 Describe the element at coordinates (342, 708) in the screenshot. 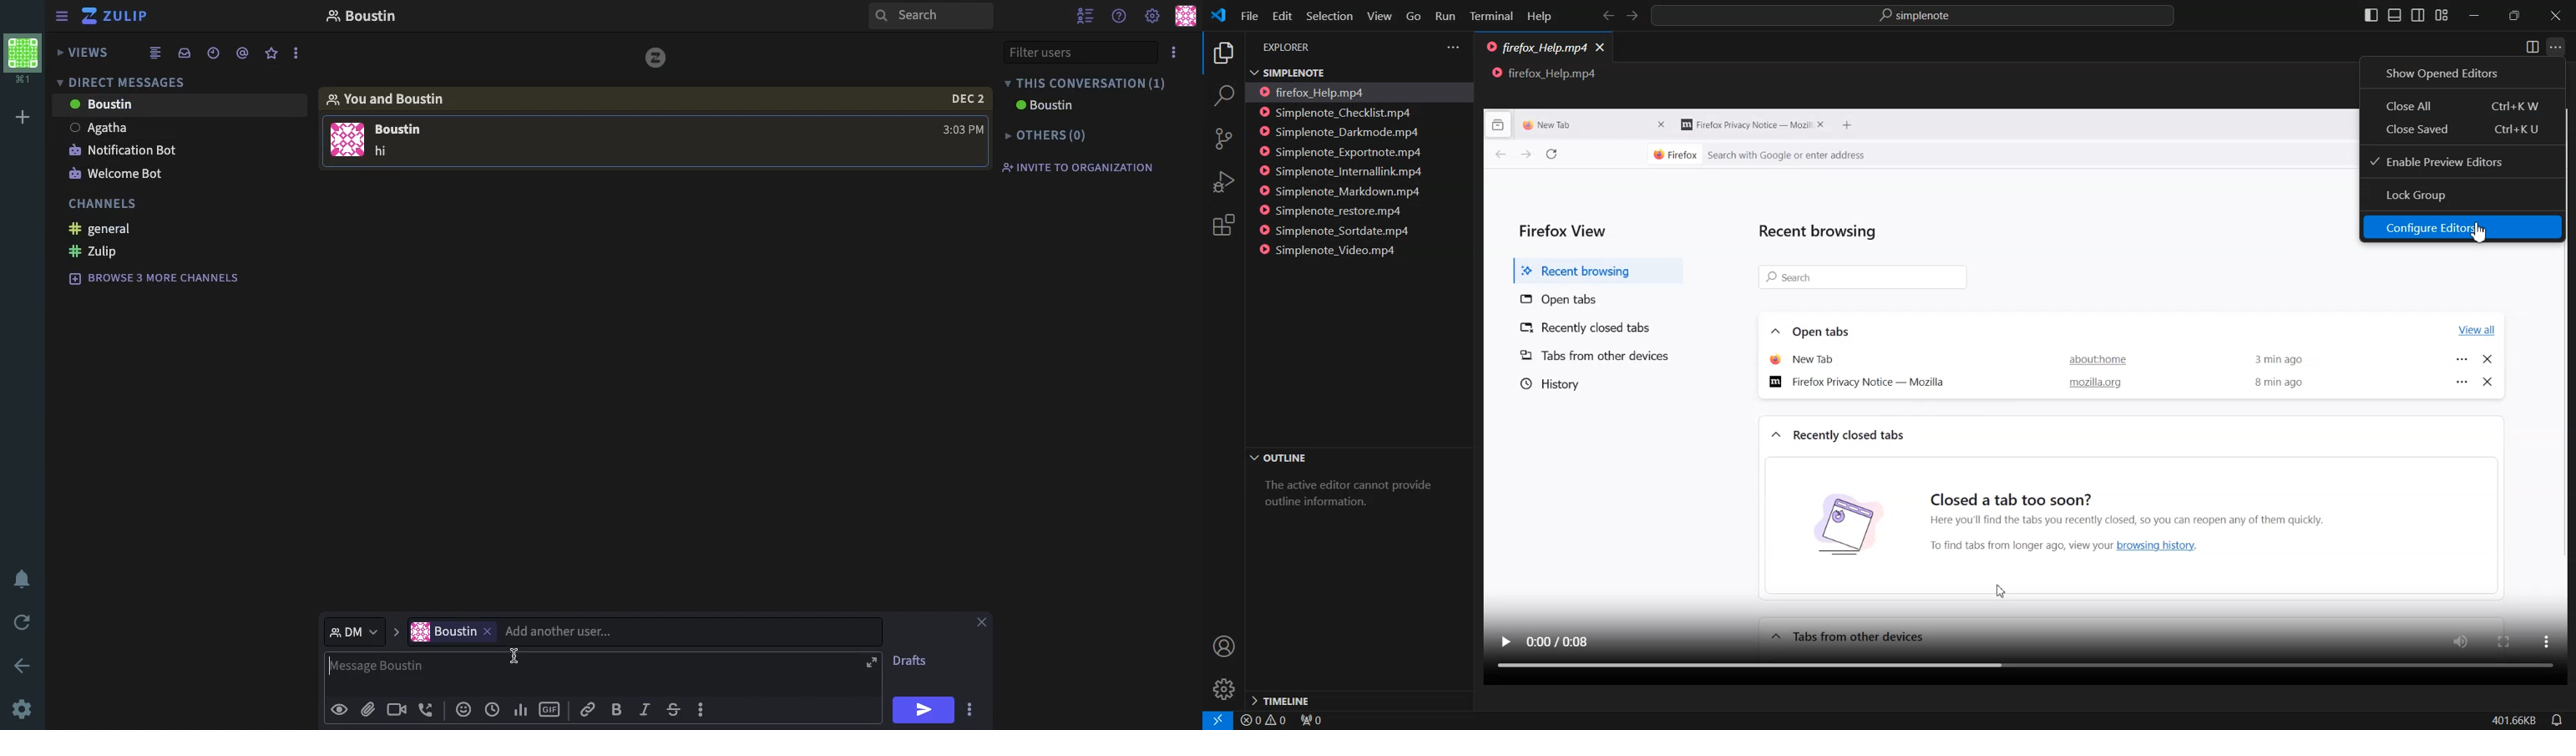

I see `visible` at that location.